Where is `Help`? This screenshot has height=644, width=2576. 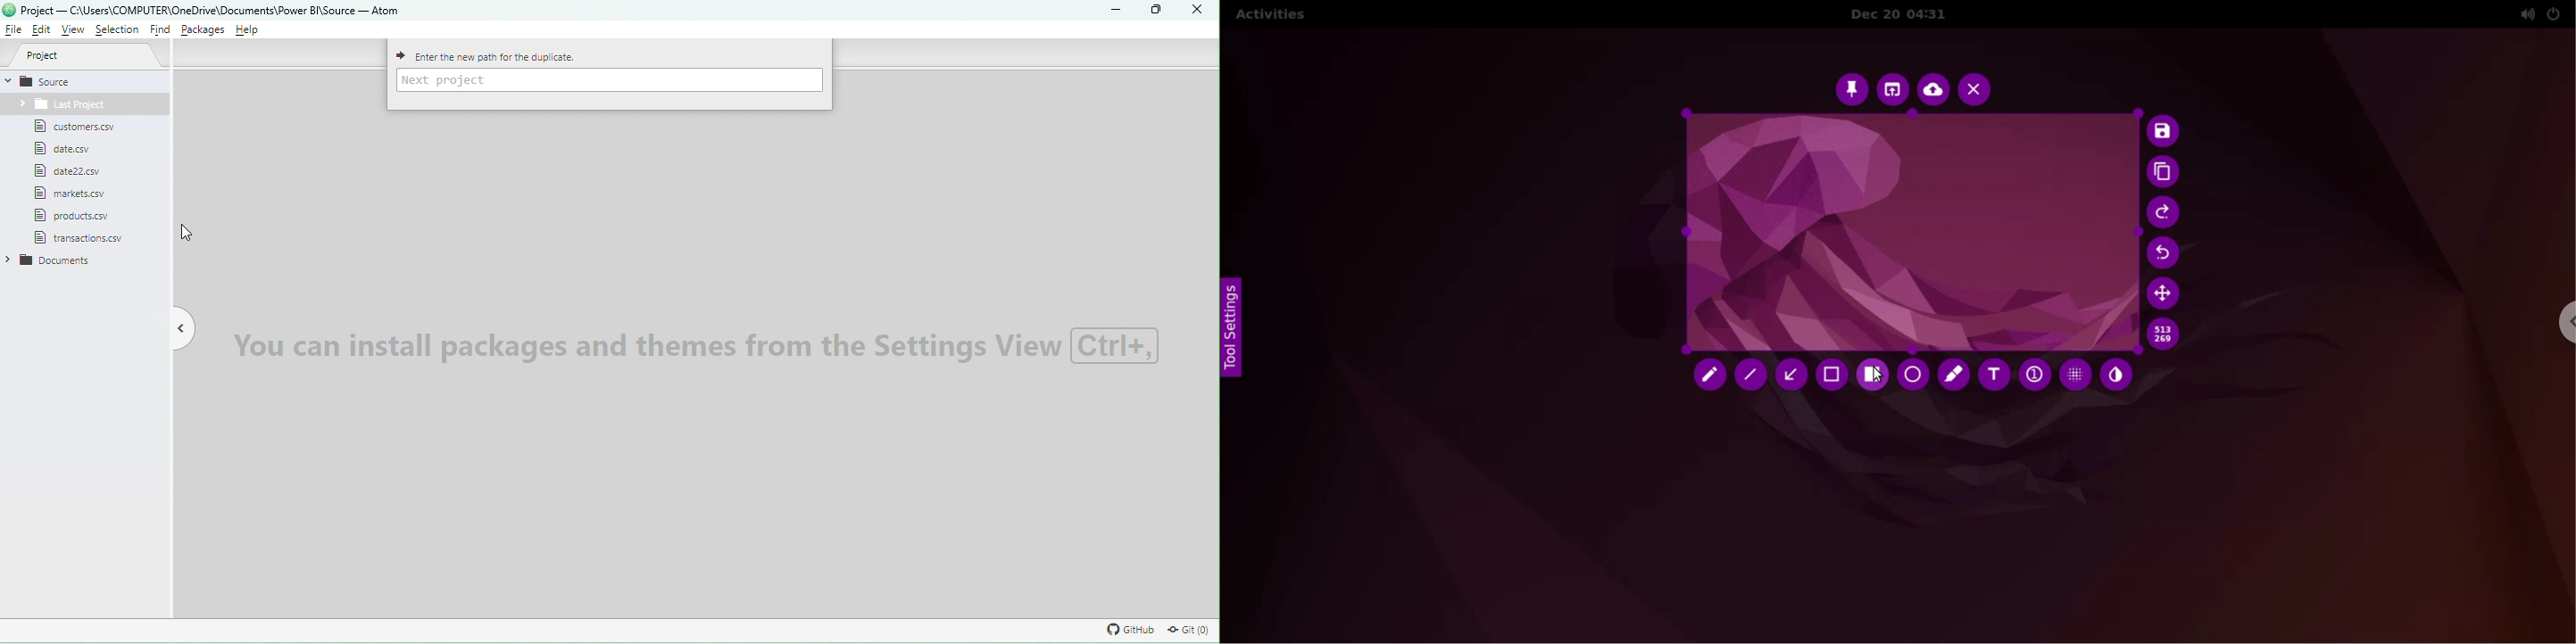 Help is located at coordinates (253, 31).